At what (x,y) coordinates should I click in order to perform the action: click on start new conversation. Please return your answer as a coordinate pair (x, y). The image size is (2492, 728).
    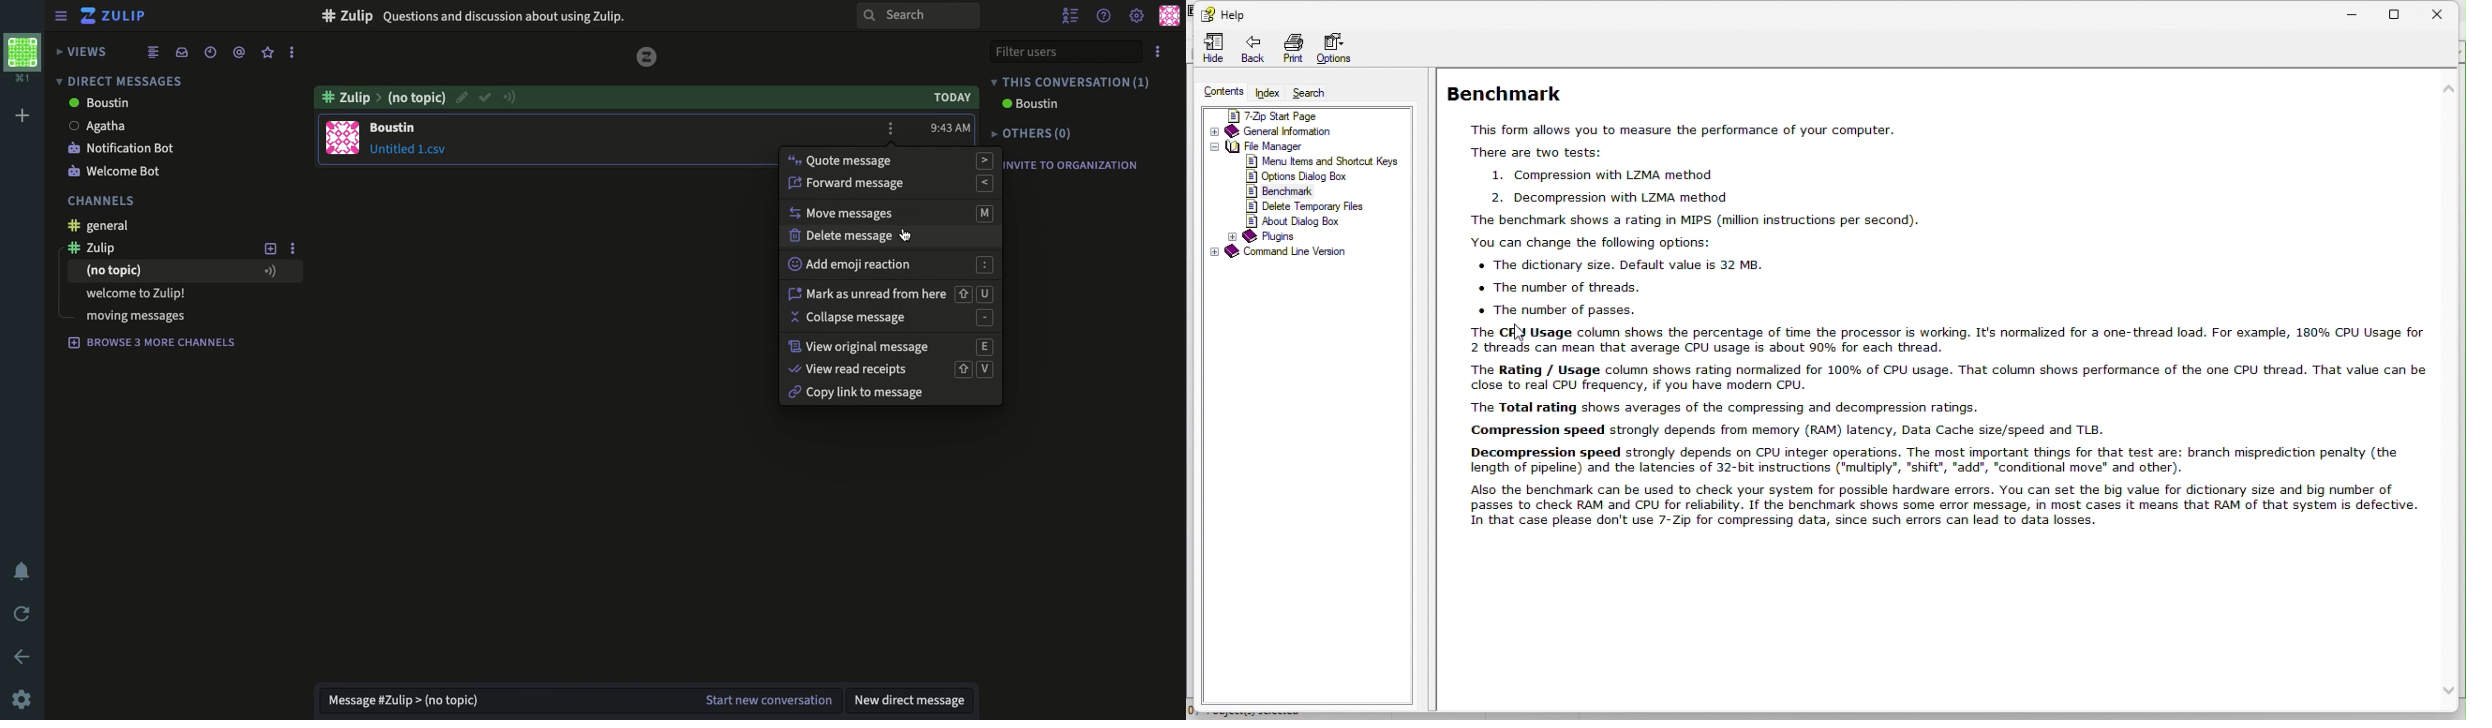
    Looking at the image, I should click on (766, 696).